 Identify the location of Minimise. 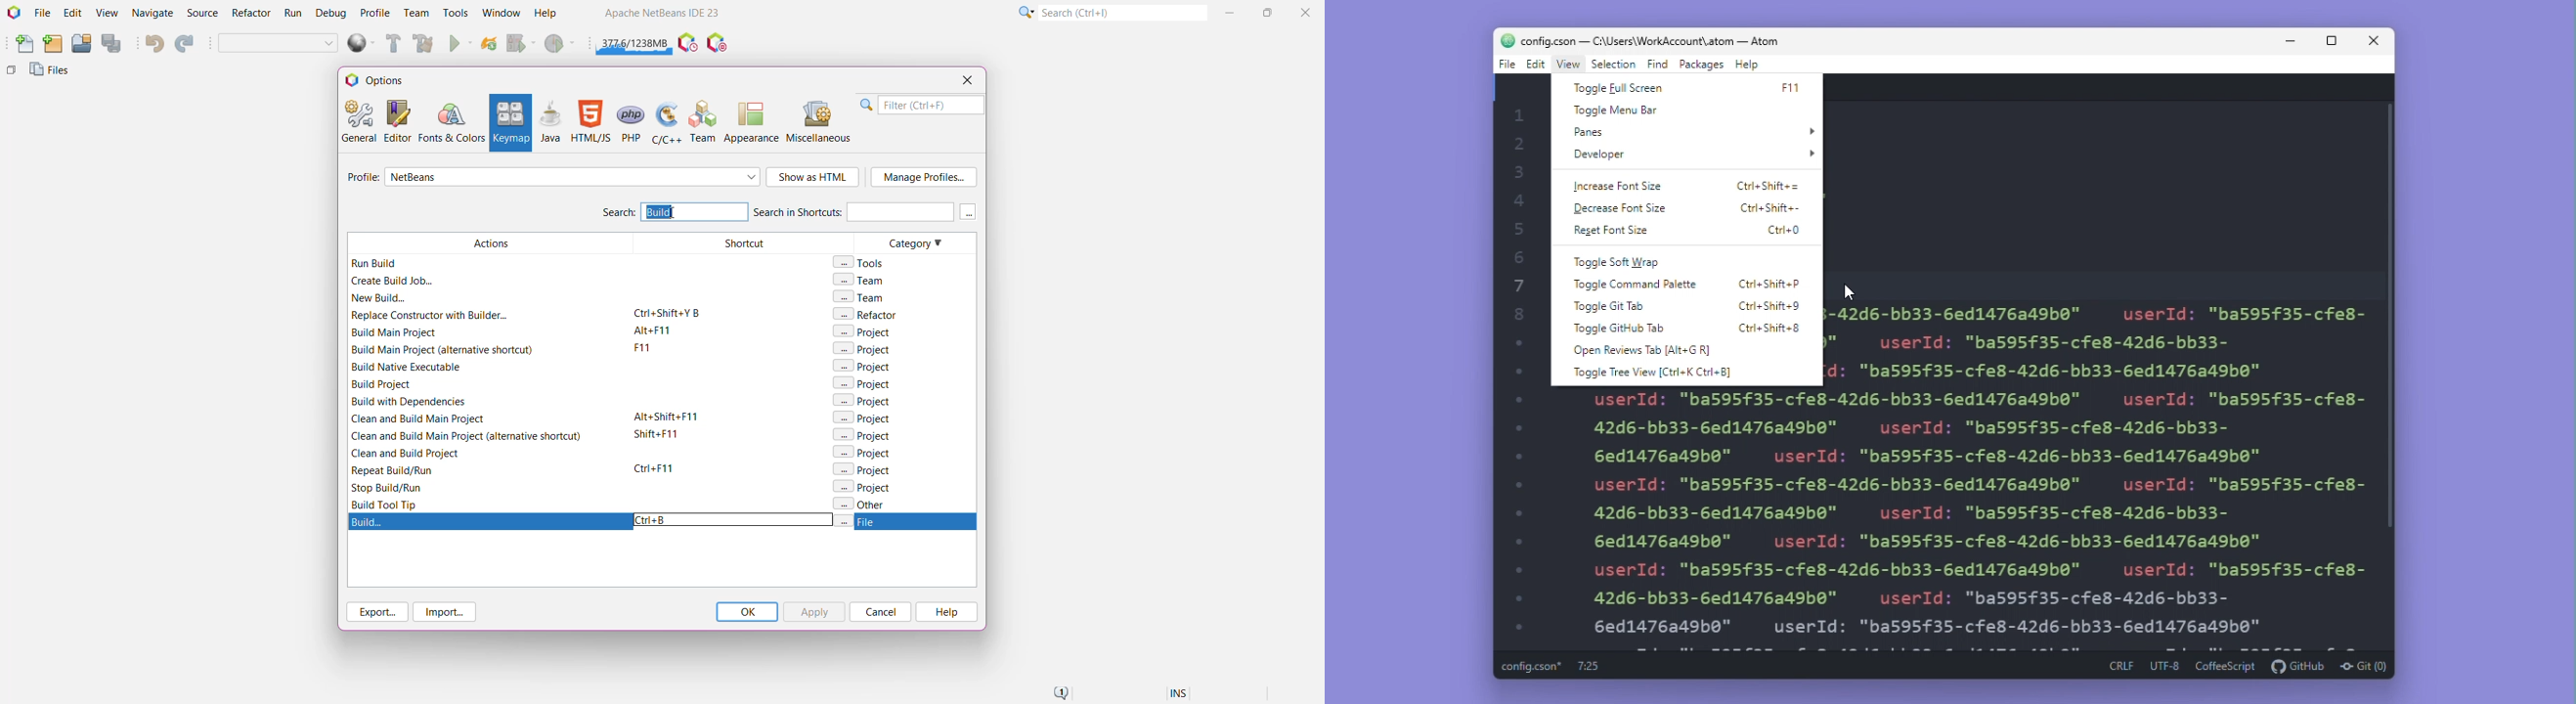
(2292, 40).